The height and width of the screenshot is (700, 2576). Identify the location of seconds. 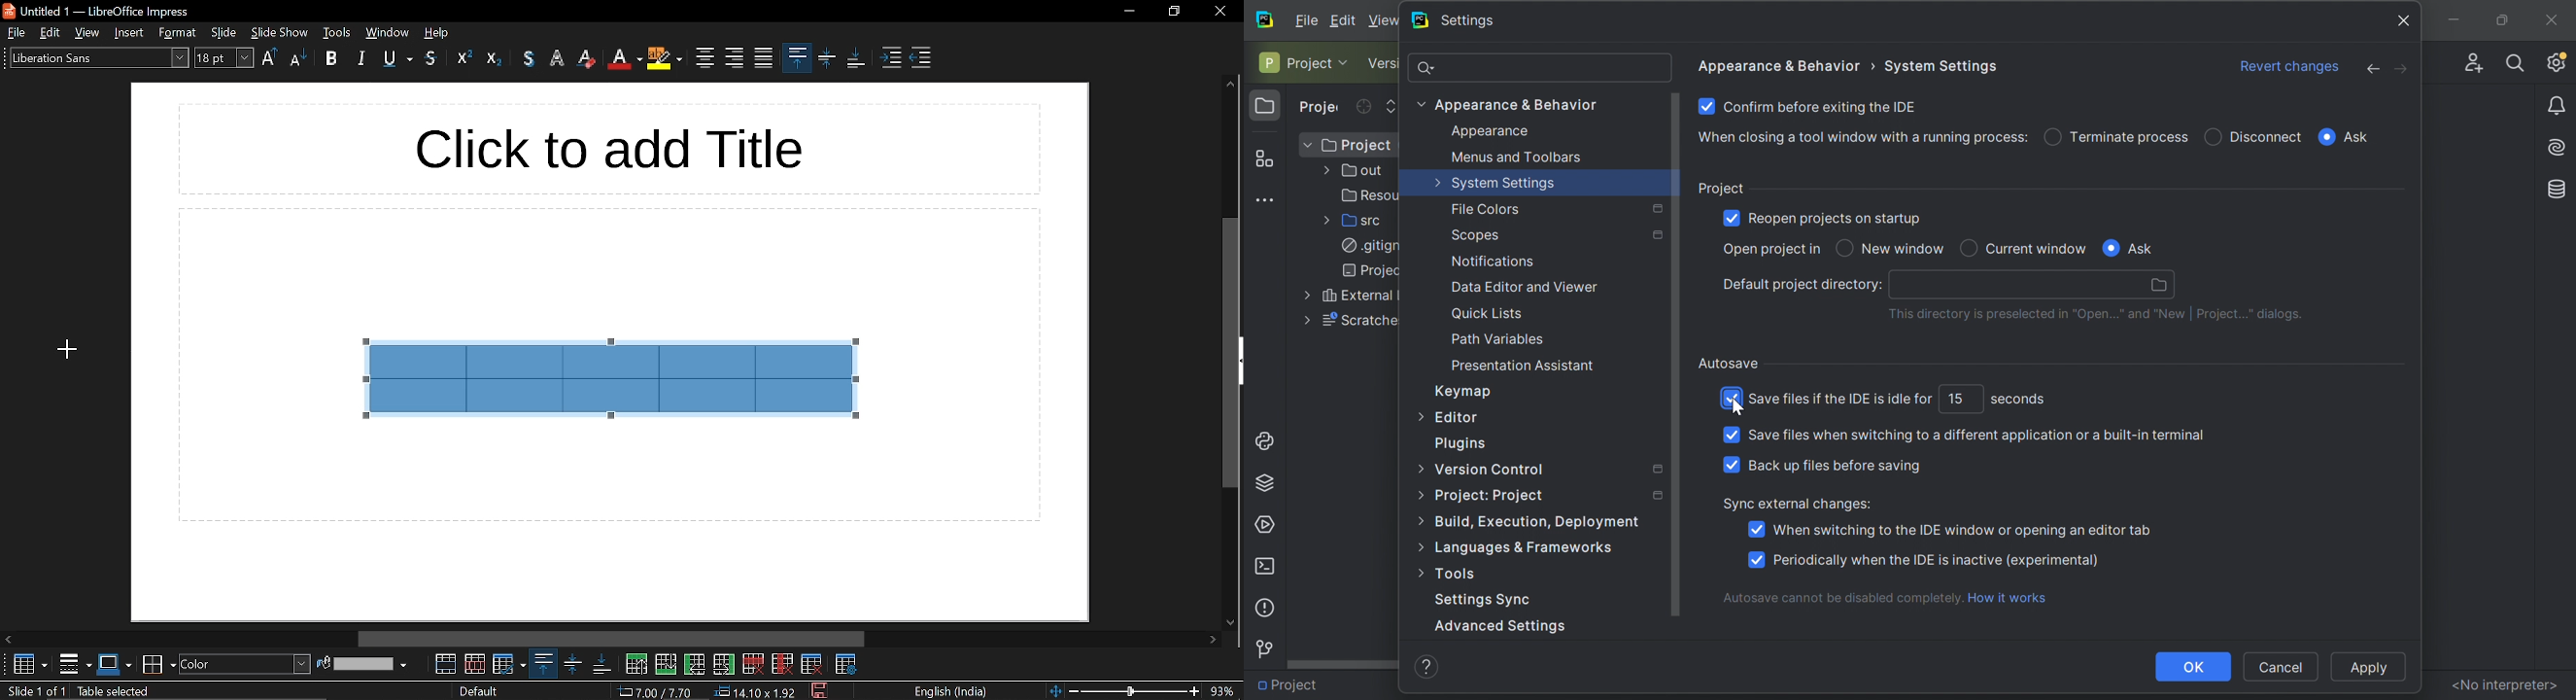
(2019, 401).